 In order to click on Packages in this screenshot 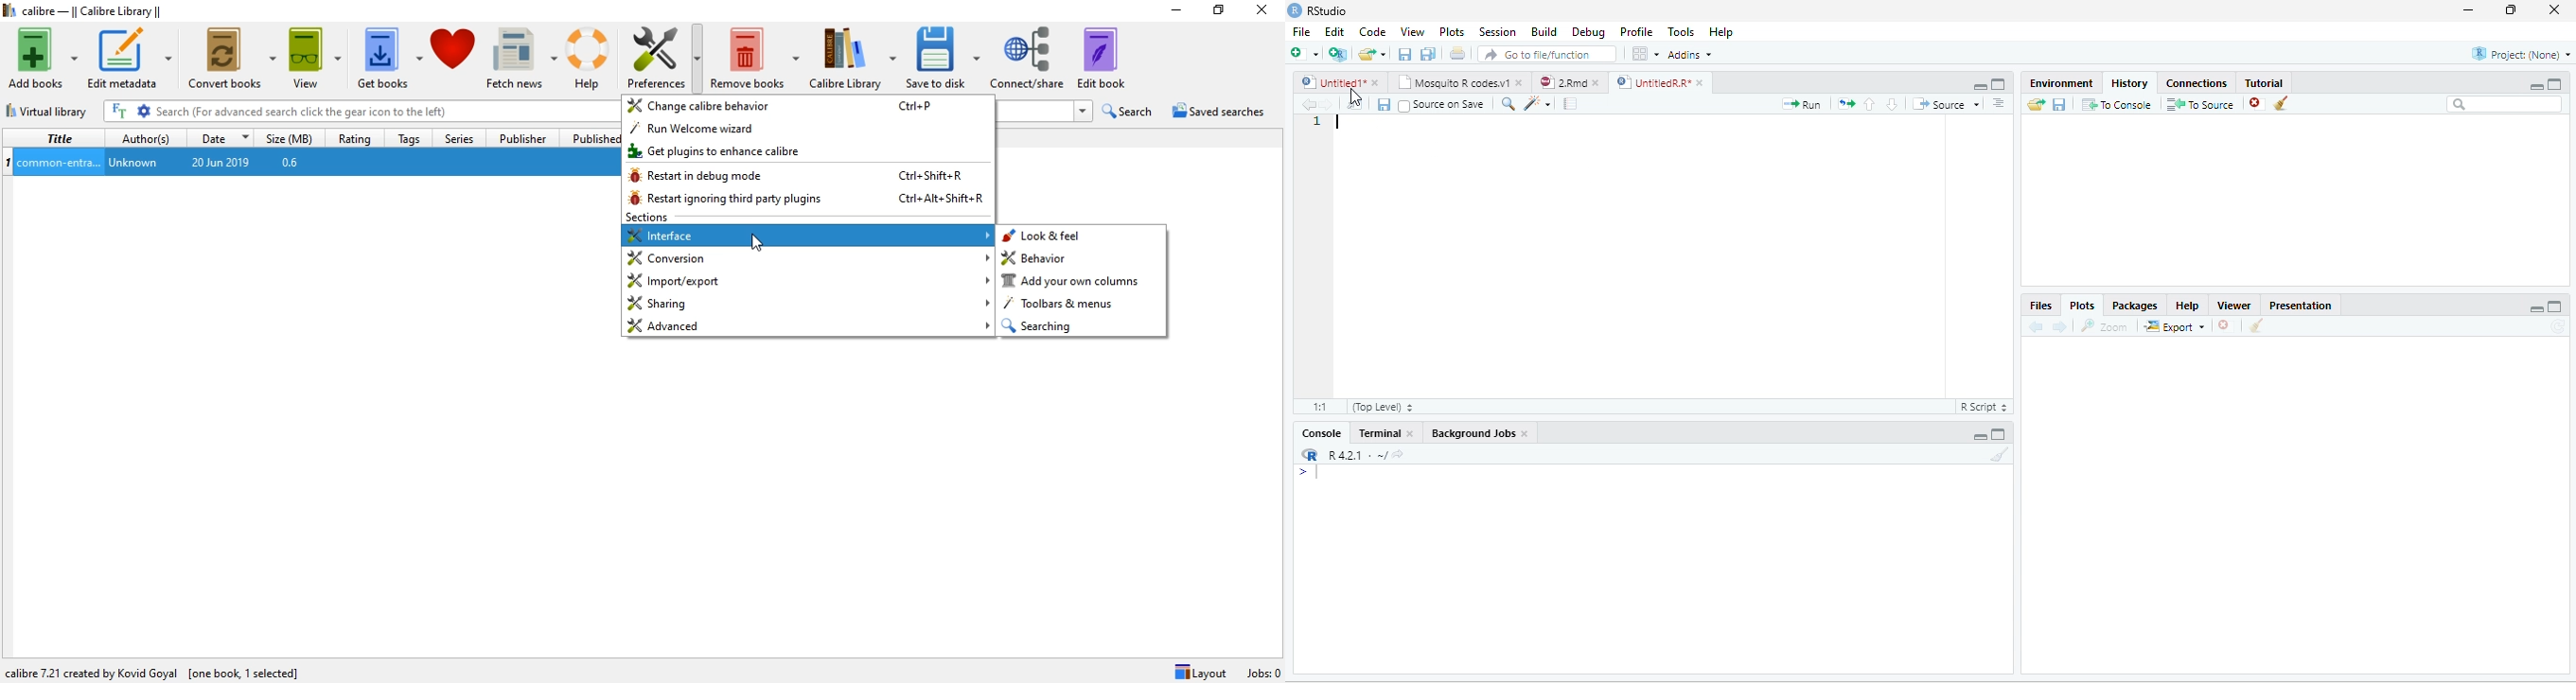, I will do `click(2133, 305)`.